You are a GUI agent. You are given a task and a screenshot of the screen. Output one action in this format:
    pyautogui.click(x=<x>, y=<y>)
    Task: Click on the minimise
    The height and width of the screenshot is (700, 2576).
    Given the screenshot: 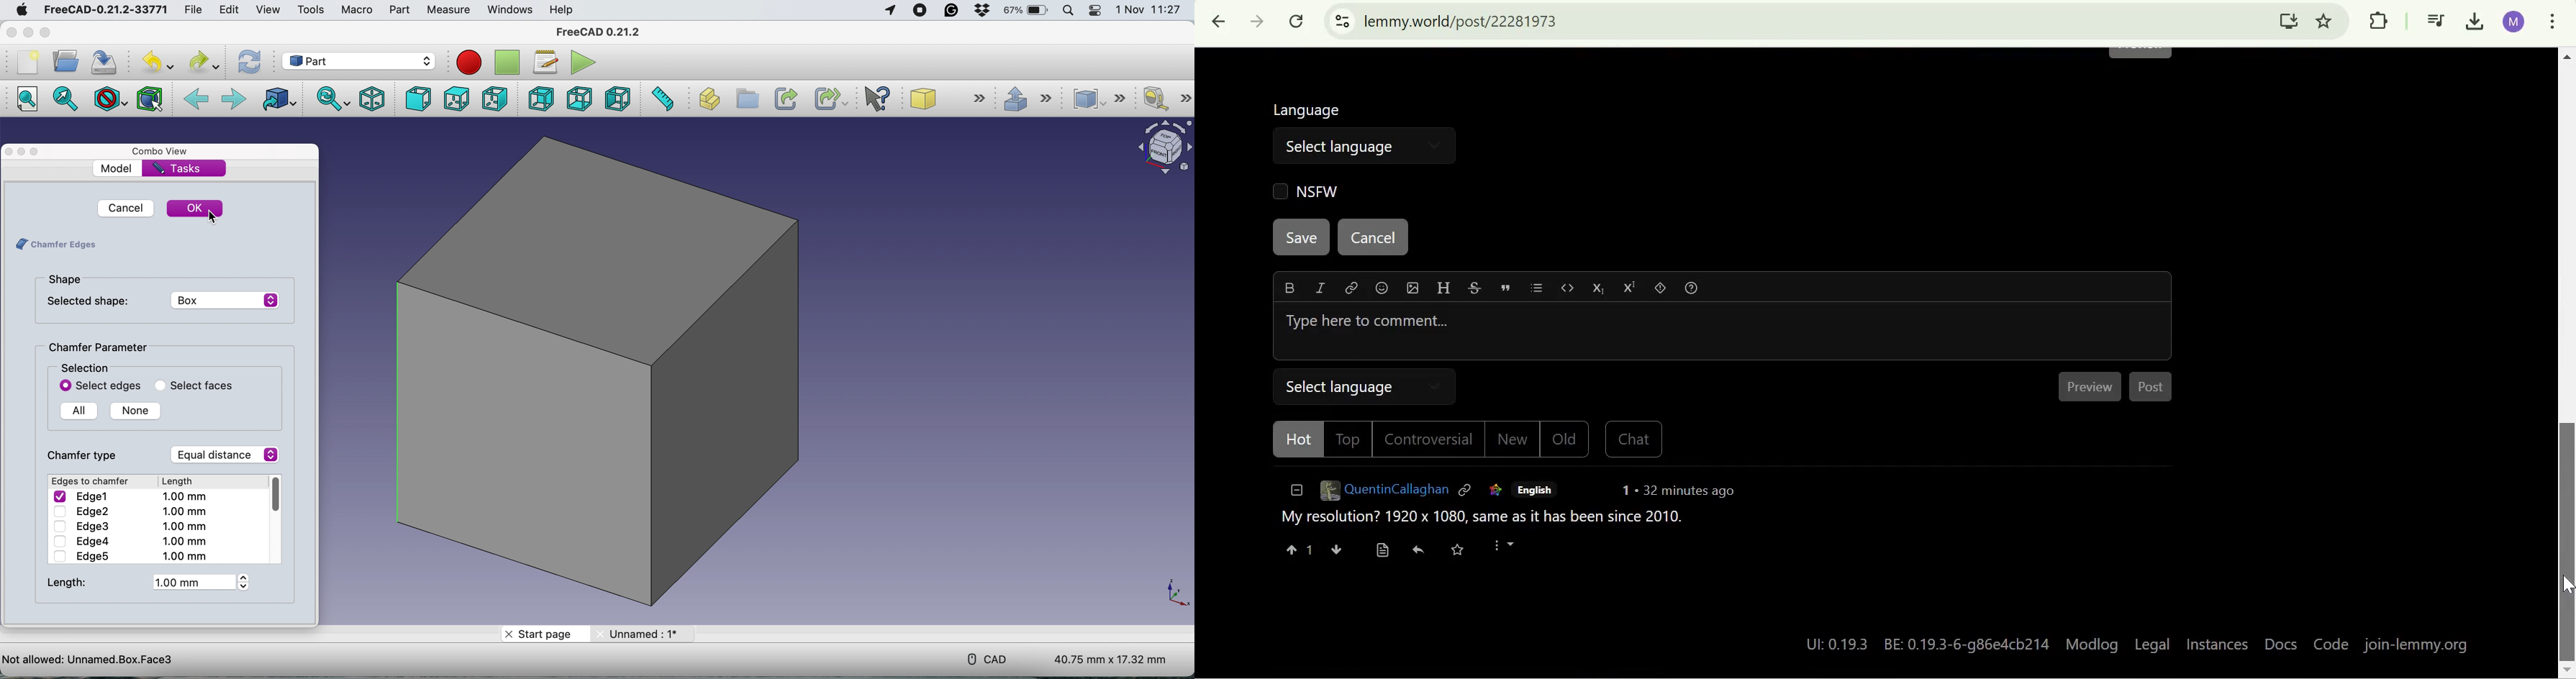 What is the action you would take?
    pyautogui.click(x=29, y=32)
    